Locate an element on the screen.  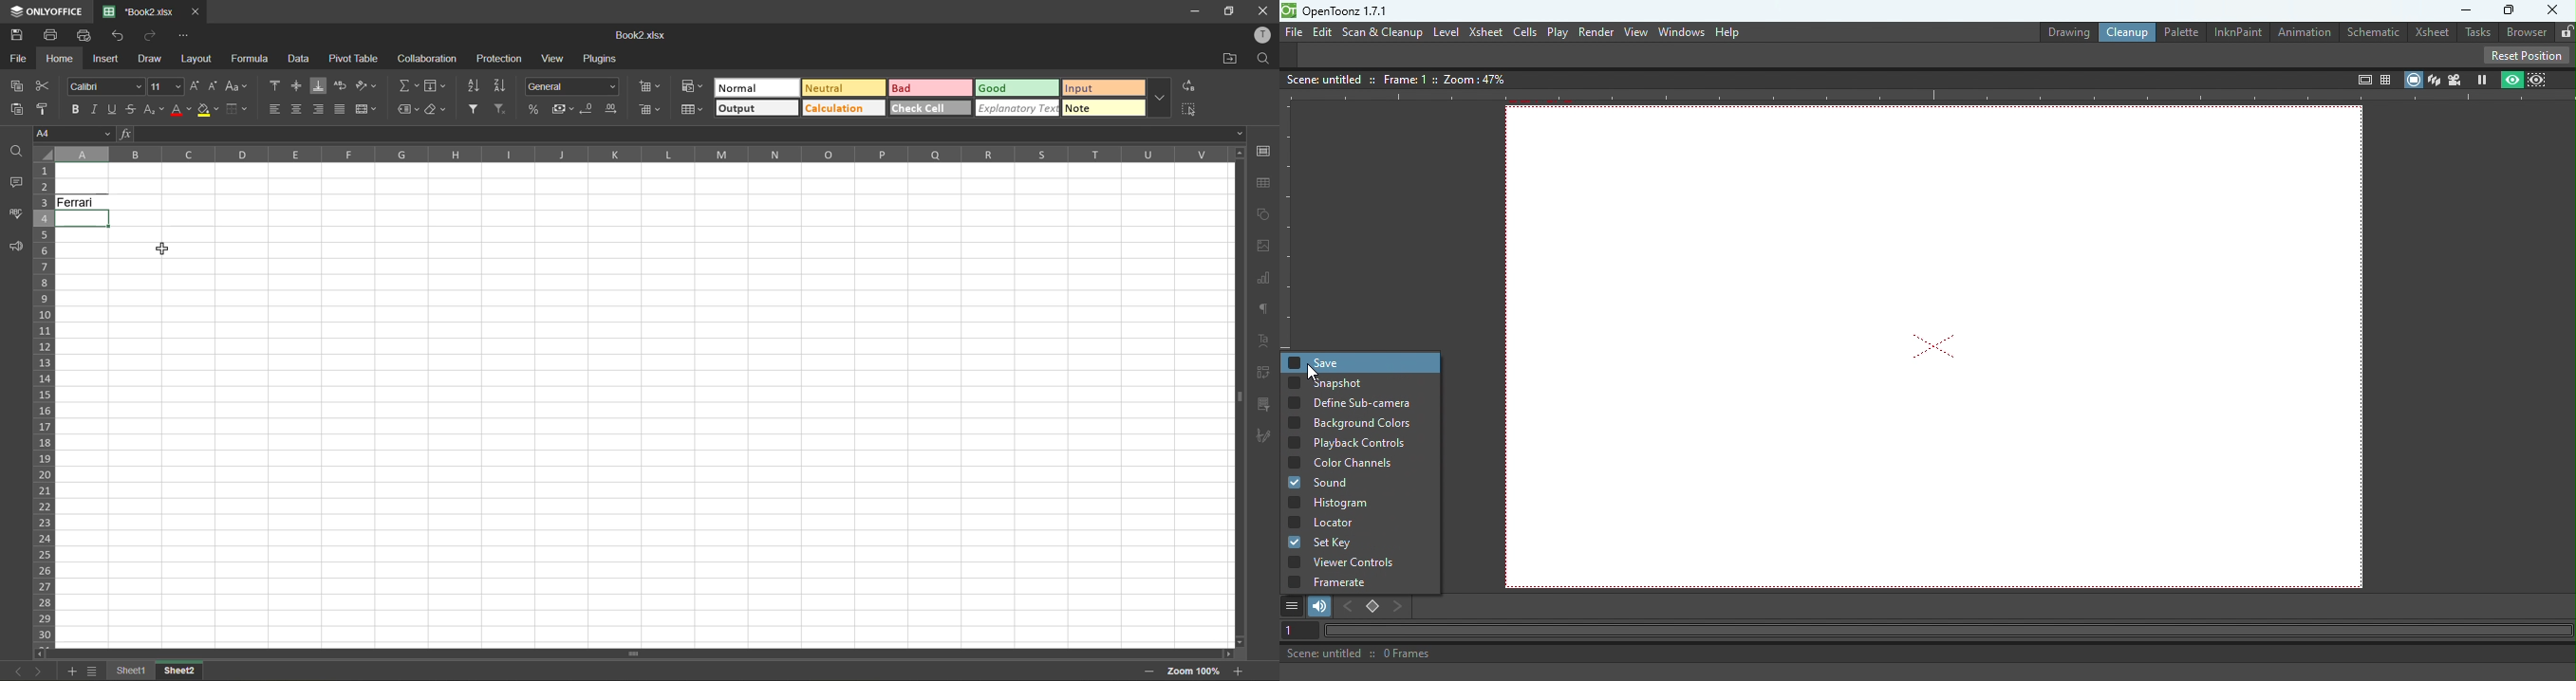
fields is located at coordinates (435, 85).